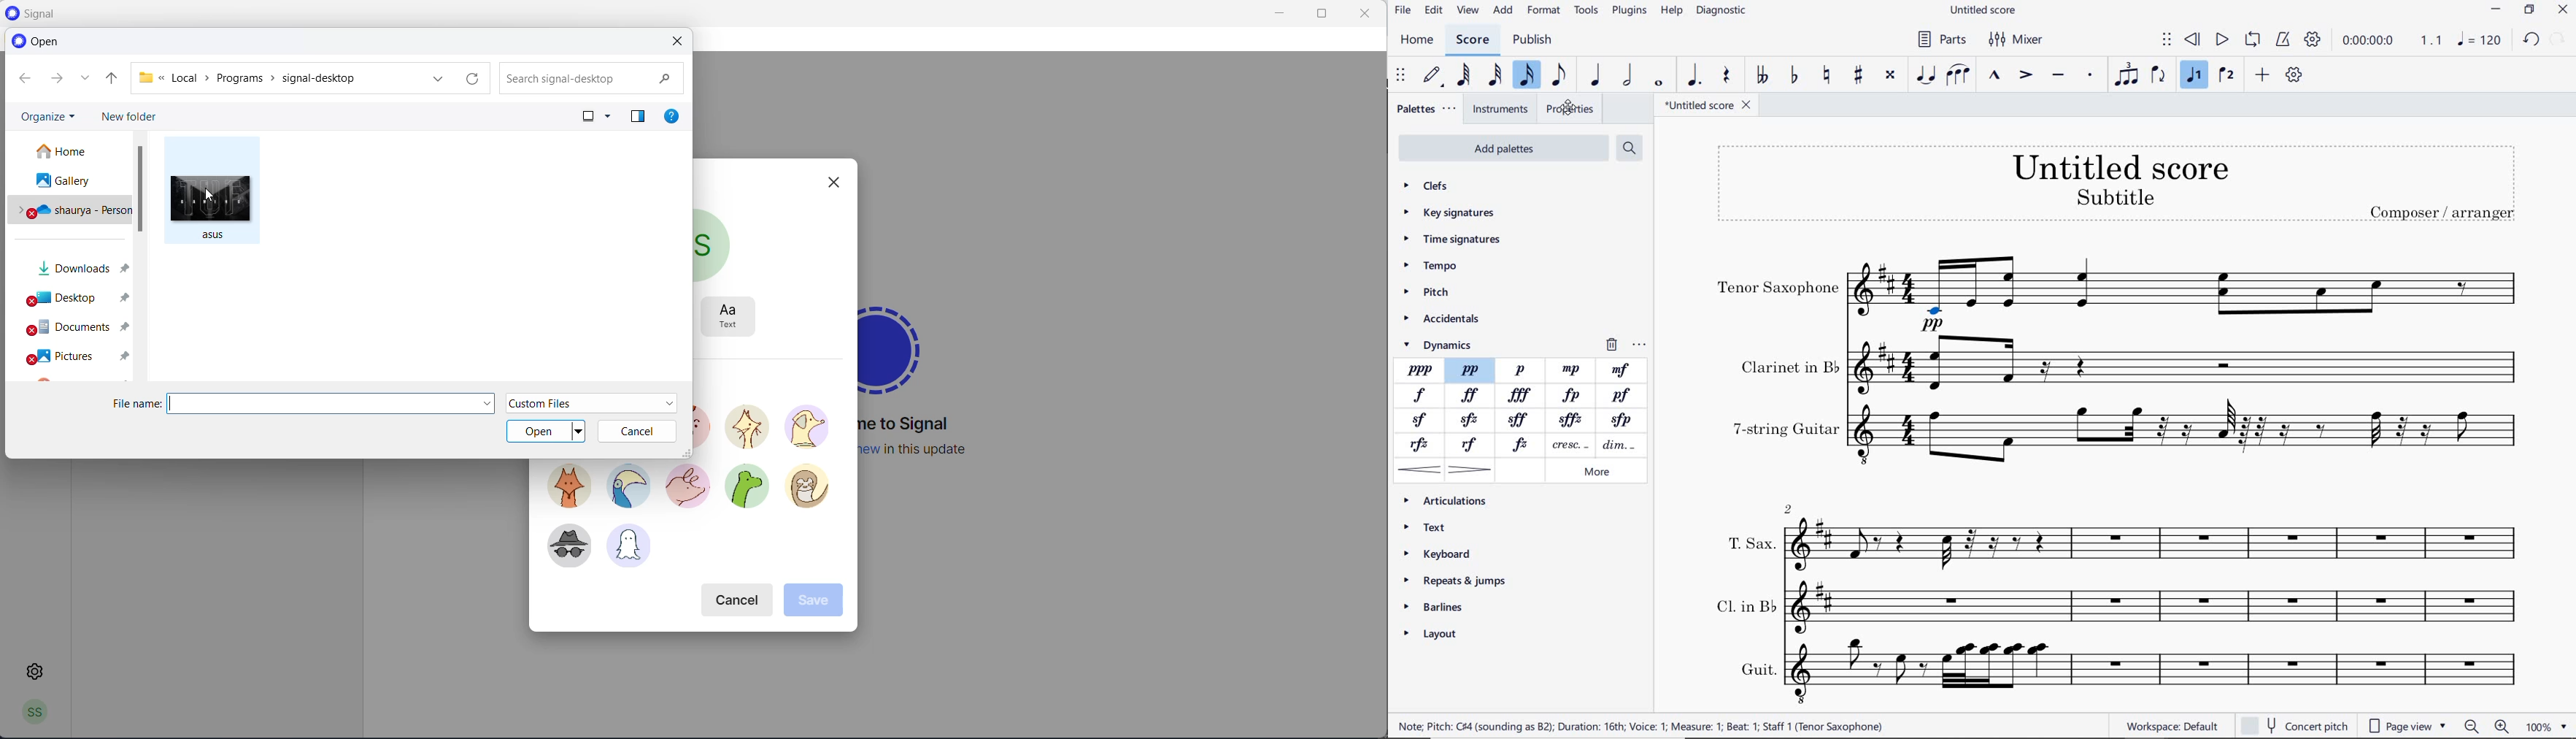 The image size is (2576, 756). What do you see at coordinates (316, 404) in the screenshot?
I see `file name textbox` at bounding box center [316, 404].